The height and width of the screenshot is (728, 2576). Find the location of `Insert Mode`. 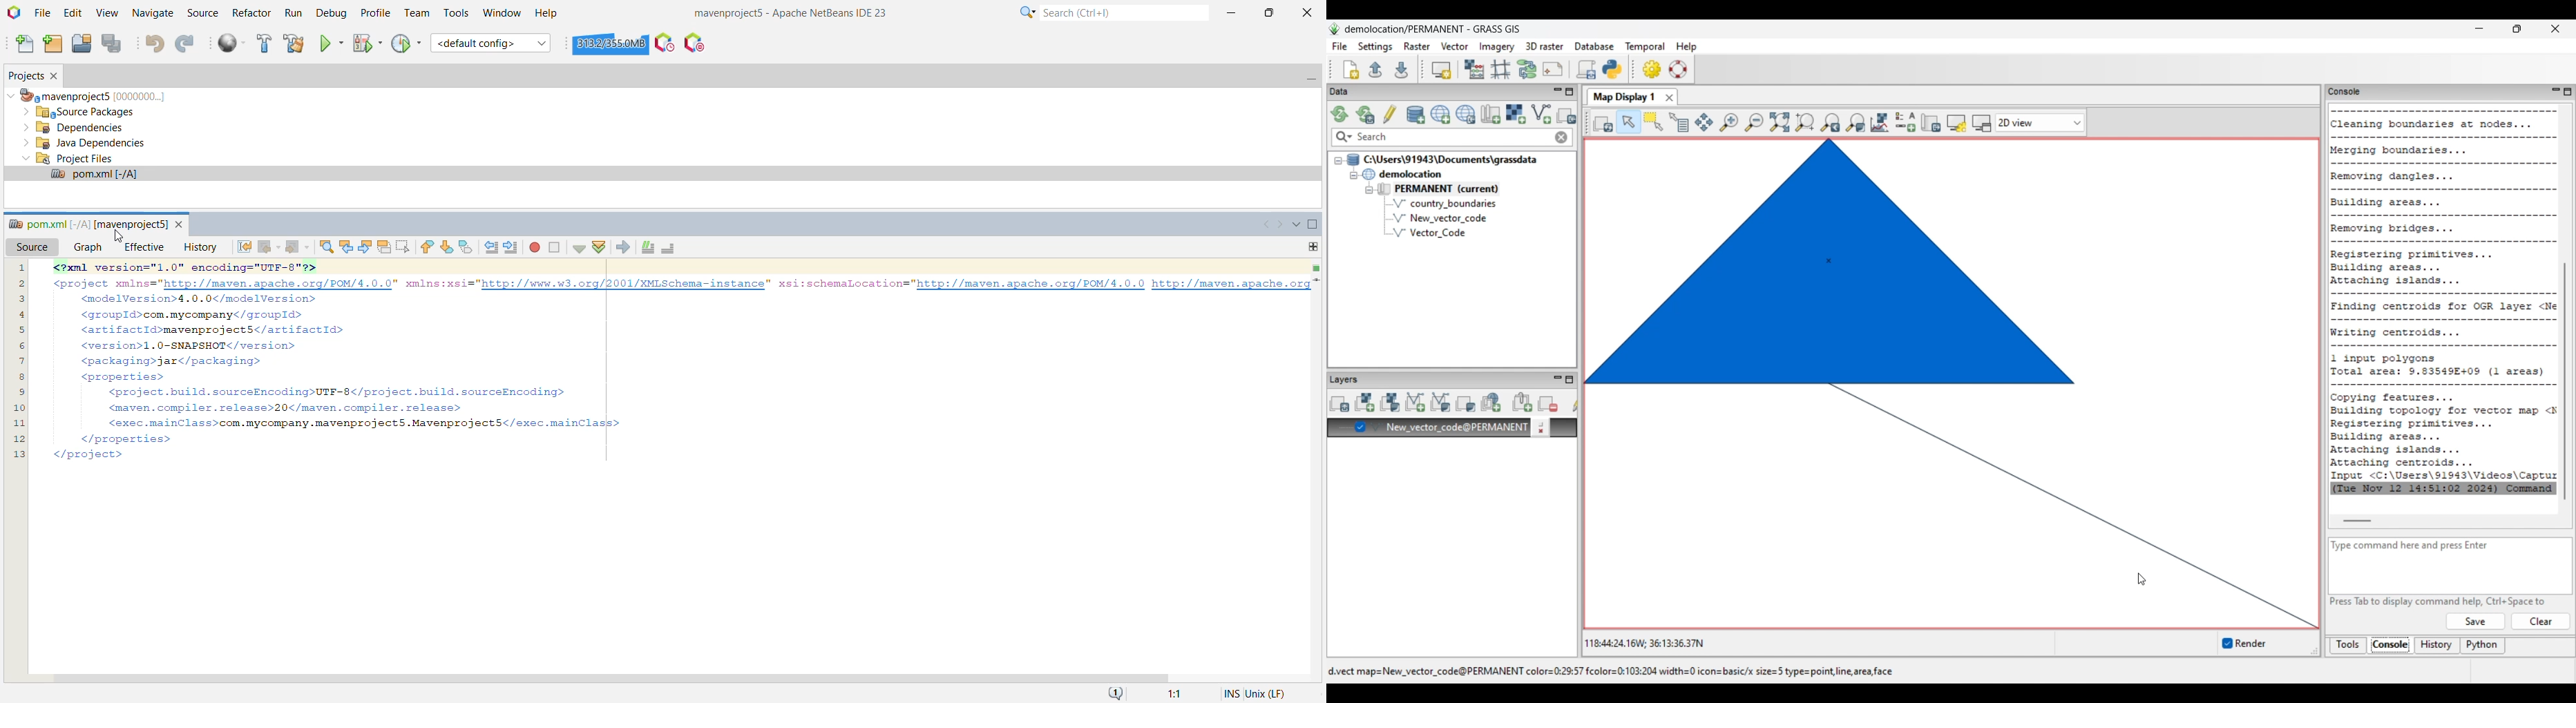

Insert Mode is located at coordinates (1229, 693).